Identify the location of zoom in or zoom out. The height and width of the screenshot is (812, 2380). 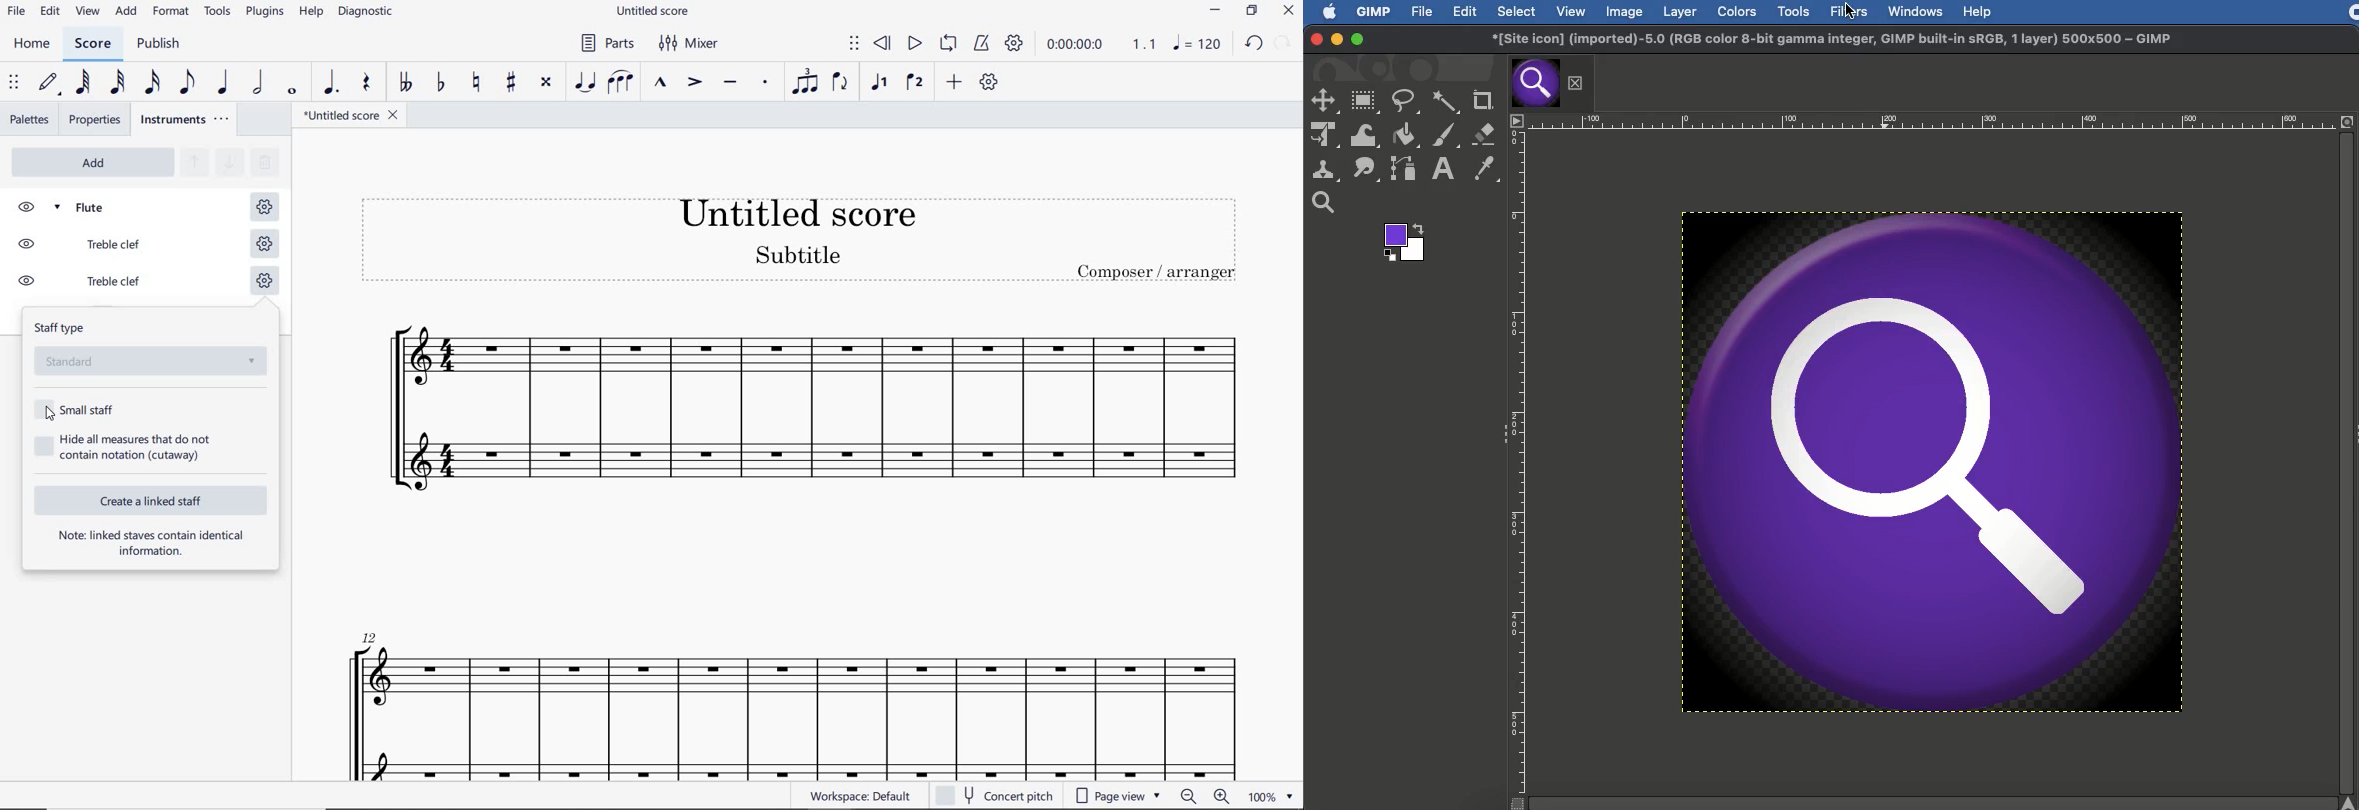
(1202, 796).